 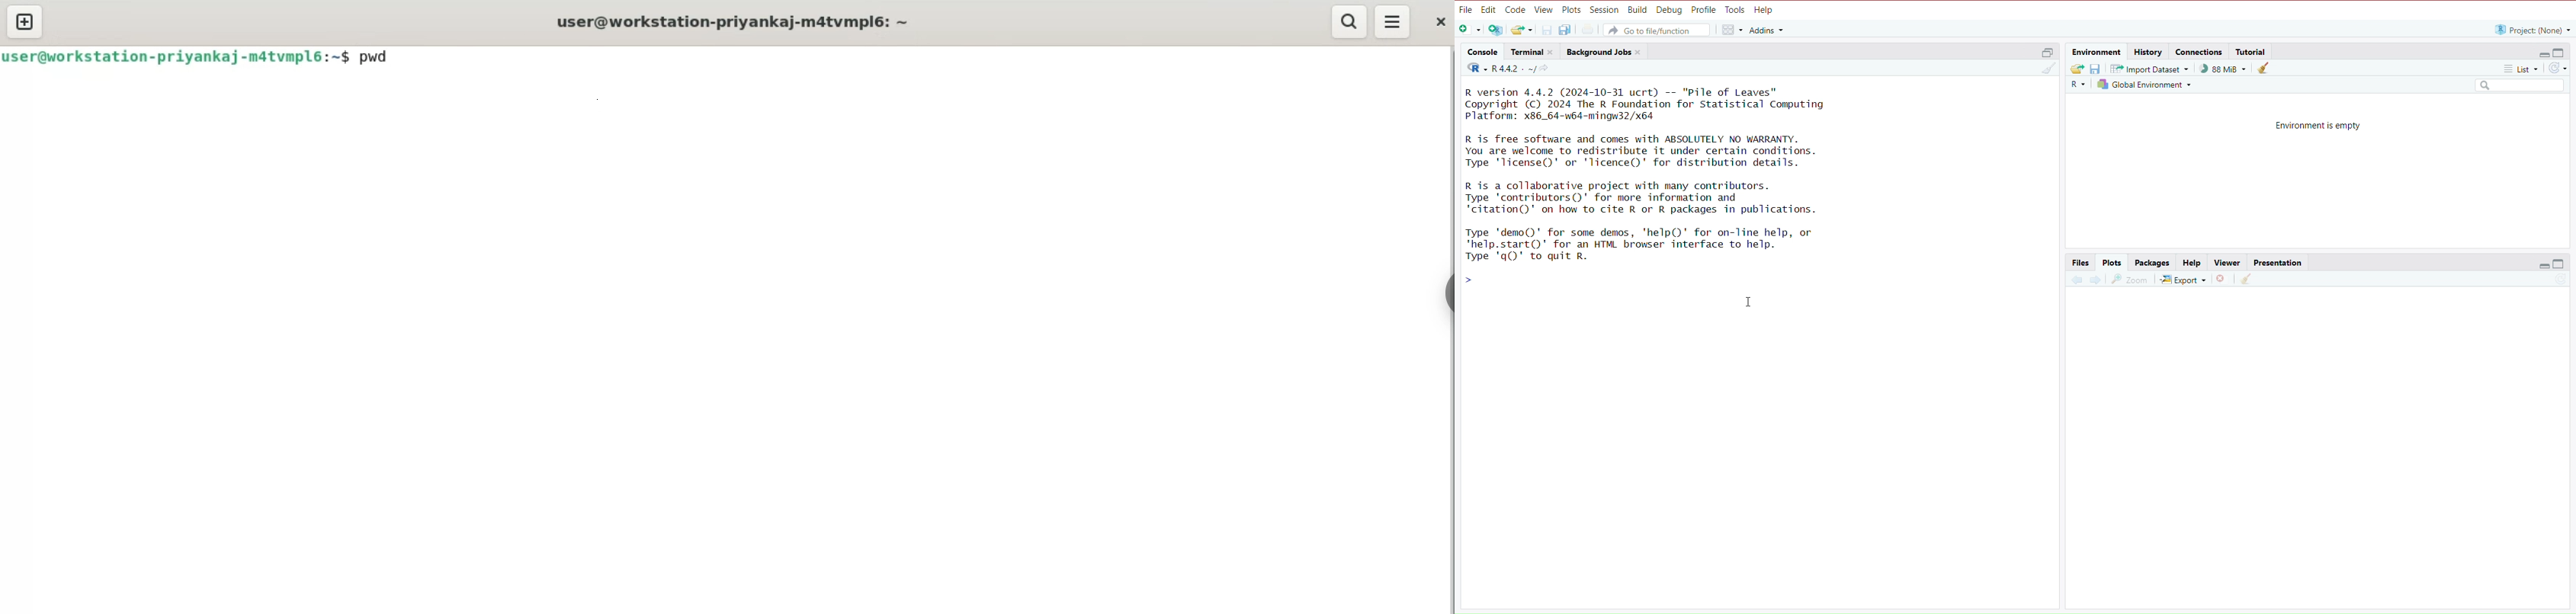 I want to click on list, so click(x=2515, y=68).